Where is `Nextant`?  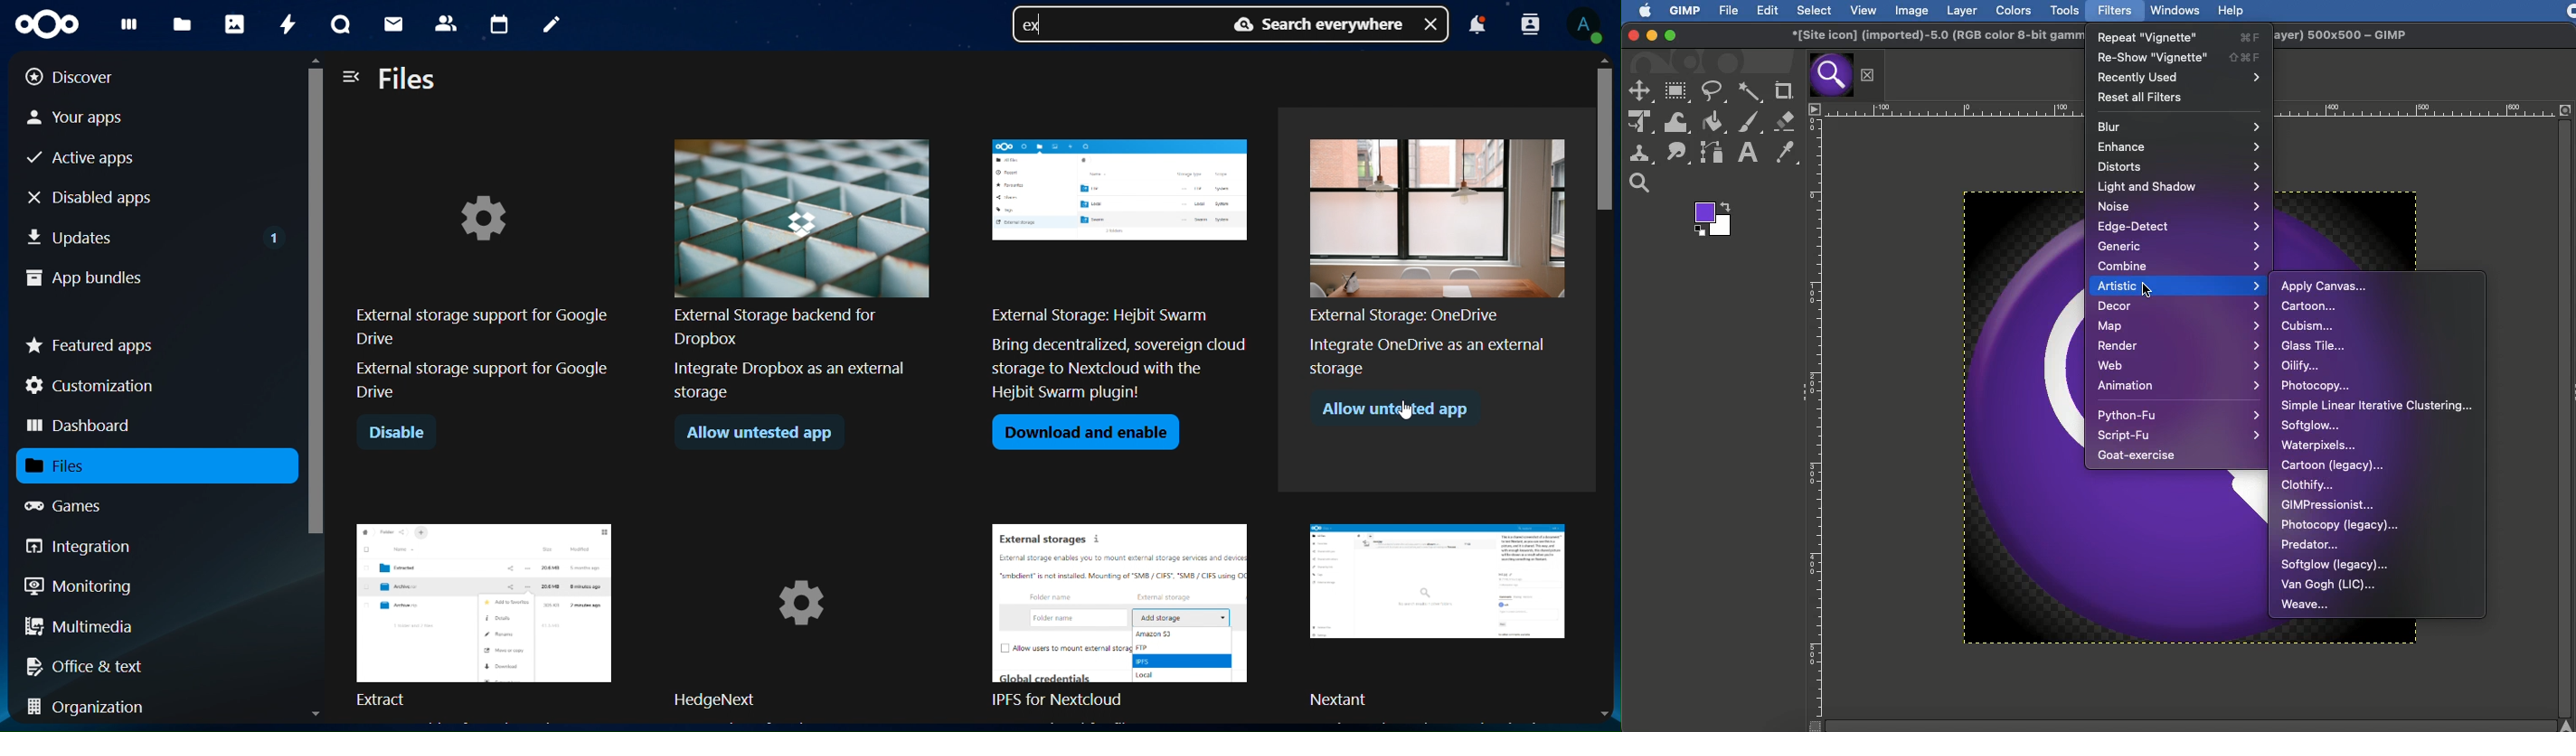 Nextant is located at coordinates (1444, 617).